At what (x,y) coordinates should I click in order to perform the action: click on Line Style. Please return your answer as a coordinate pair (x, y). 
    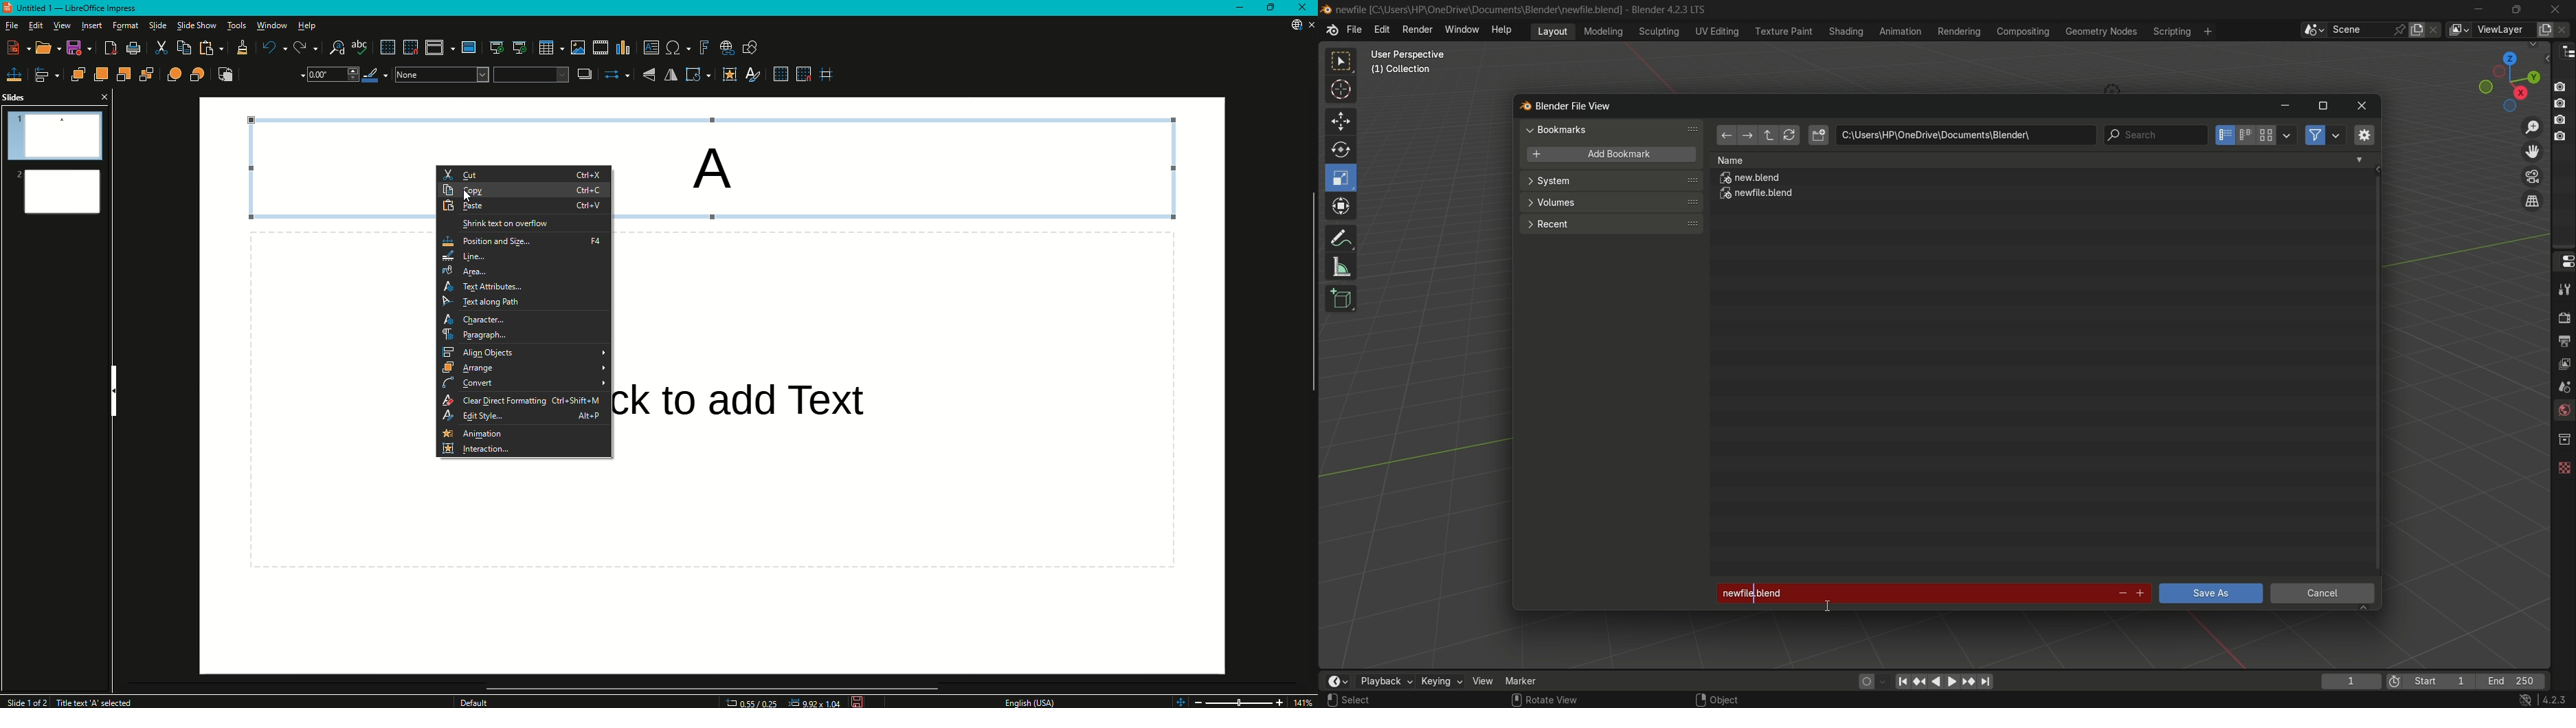
    Looking at the image, I should click on (272, 76).